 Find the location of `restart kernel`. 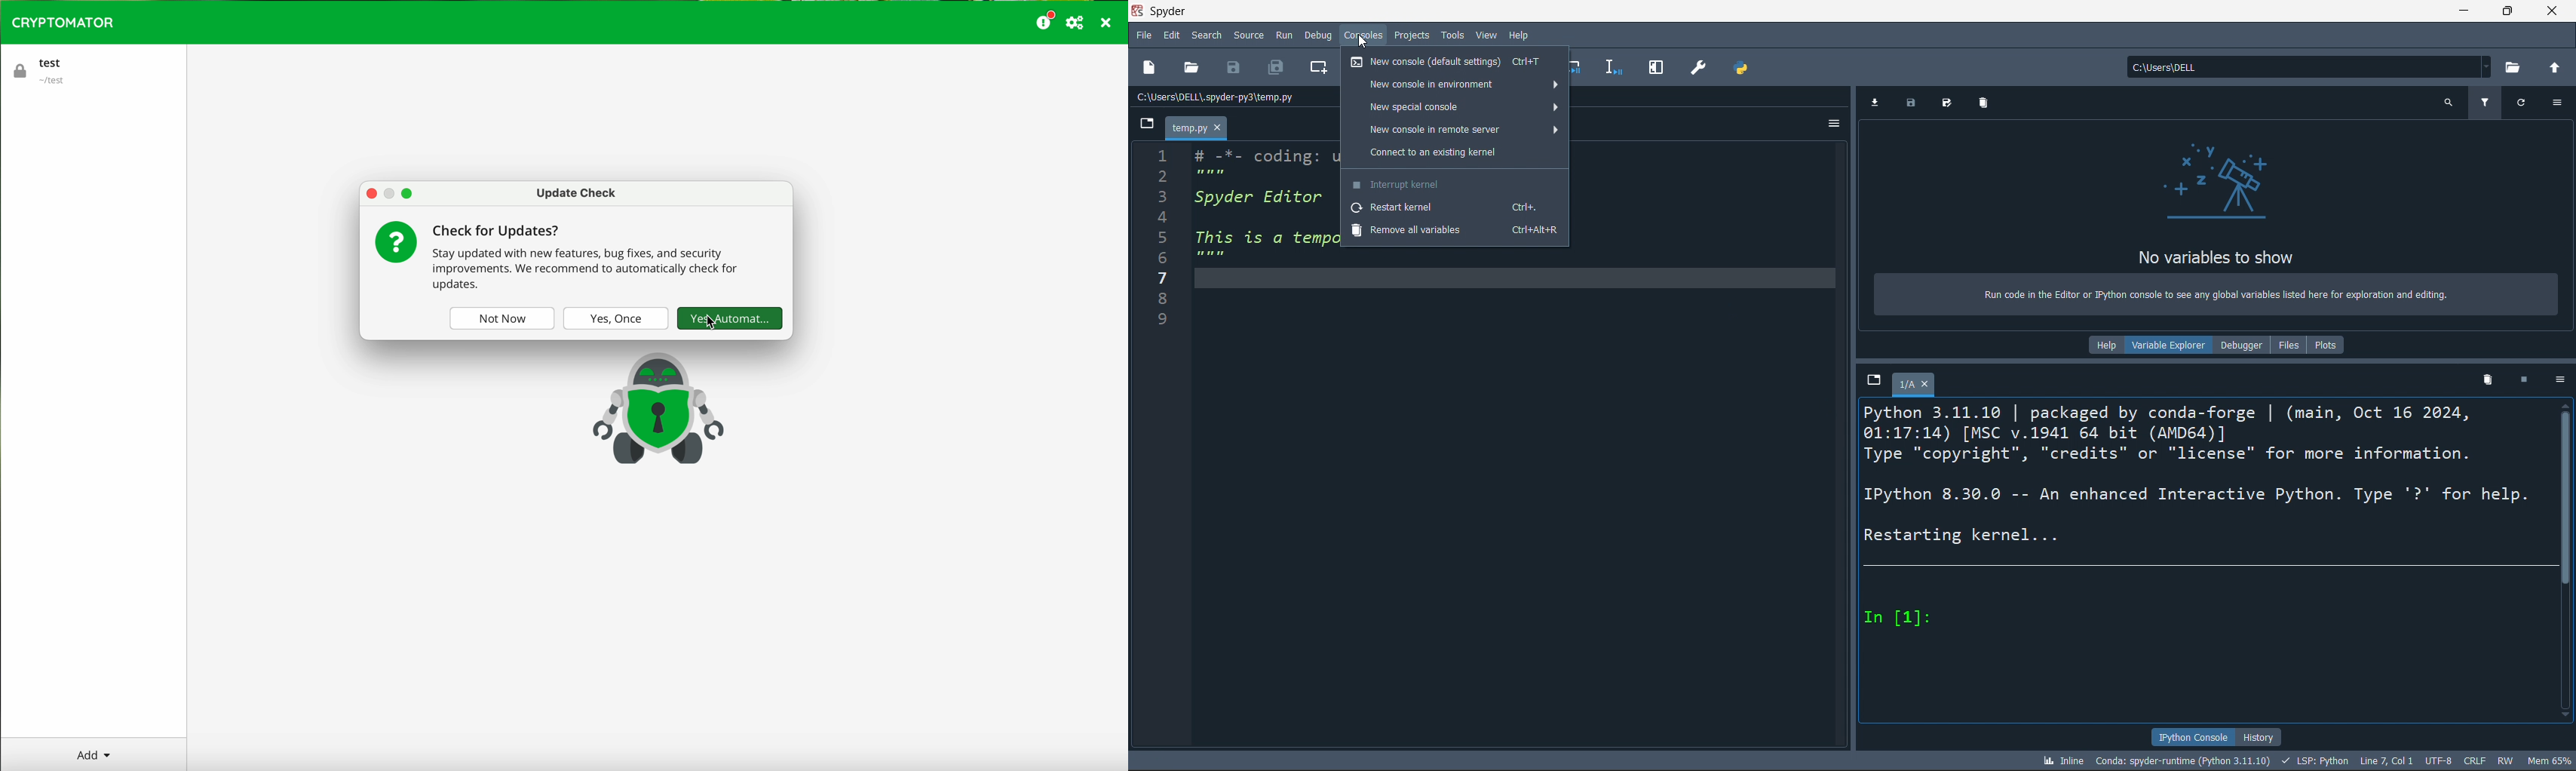

restart kernel is located at coordinates (1453, 207).